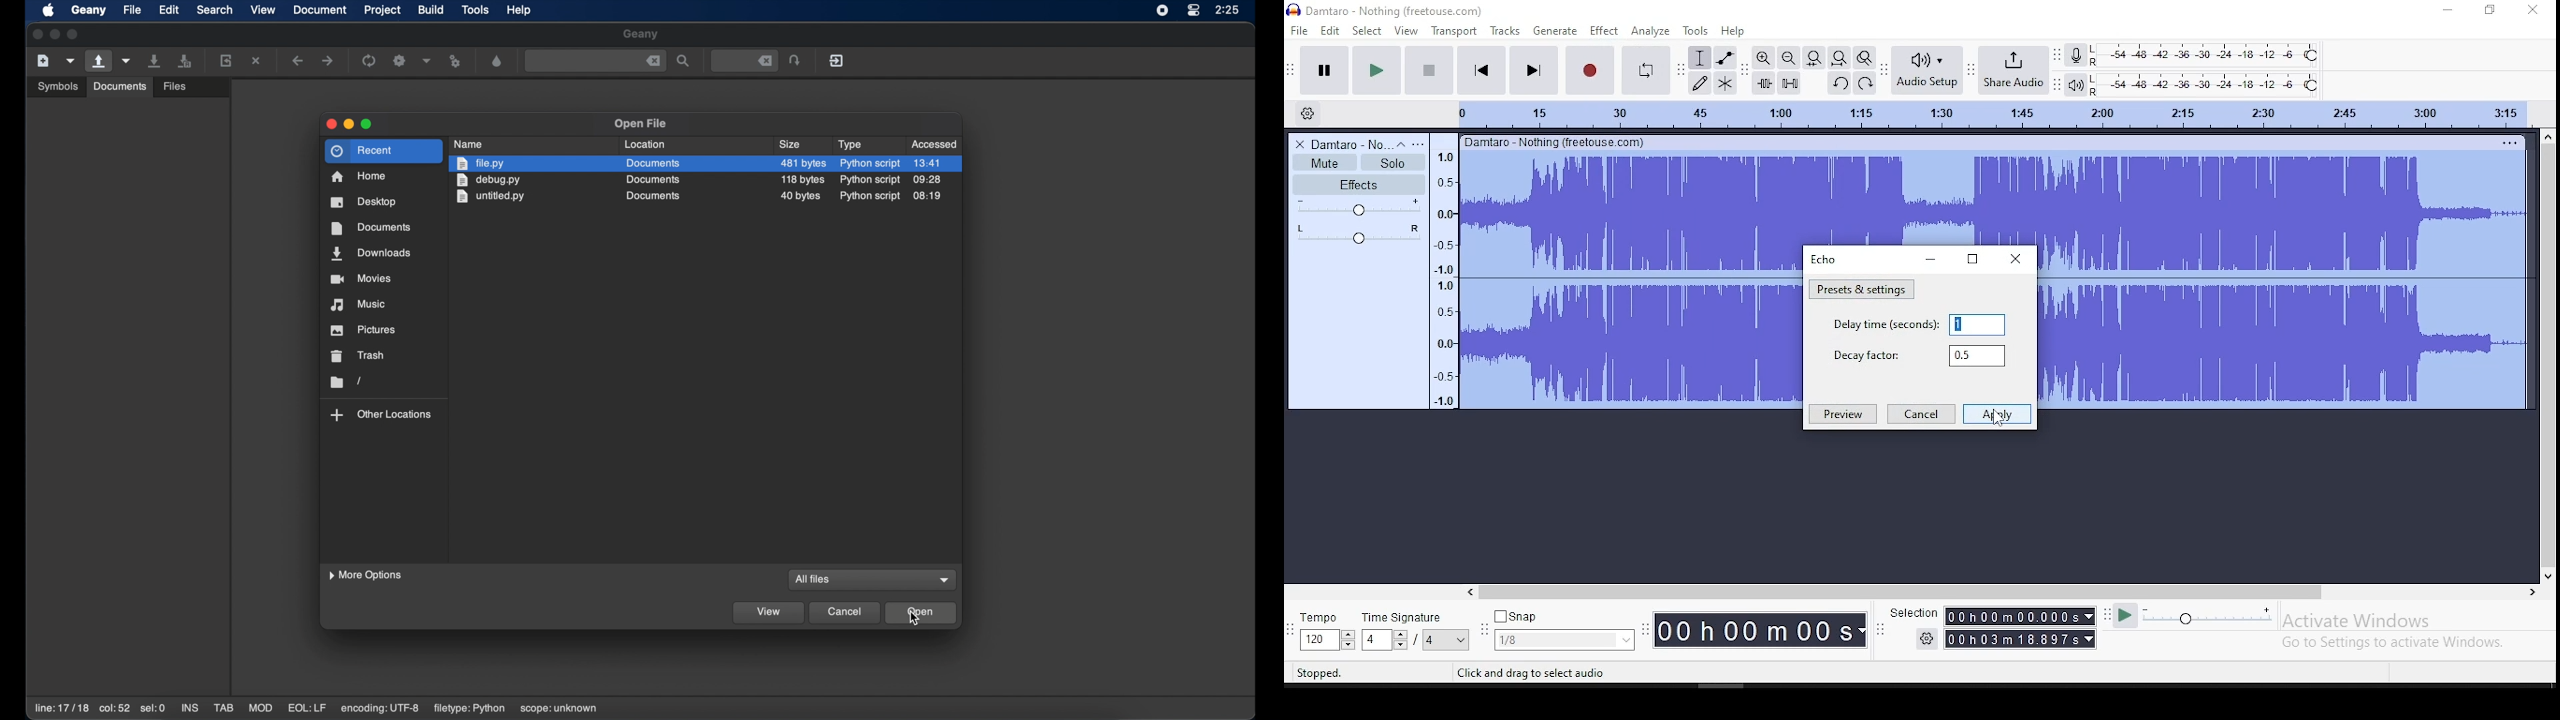 The height and width of the screenshot is (728, 2576). What do you see at coordinates (1978, 325) in the screenshot?
I see `1` at bounding box center [1978, 325].